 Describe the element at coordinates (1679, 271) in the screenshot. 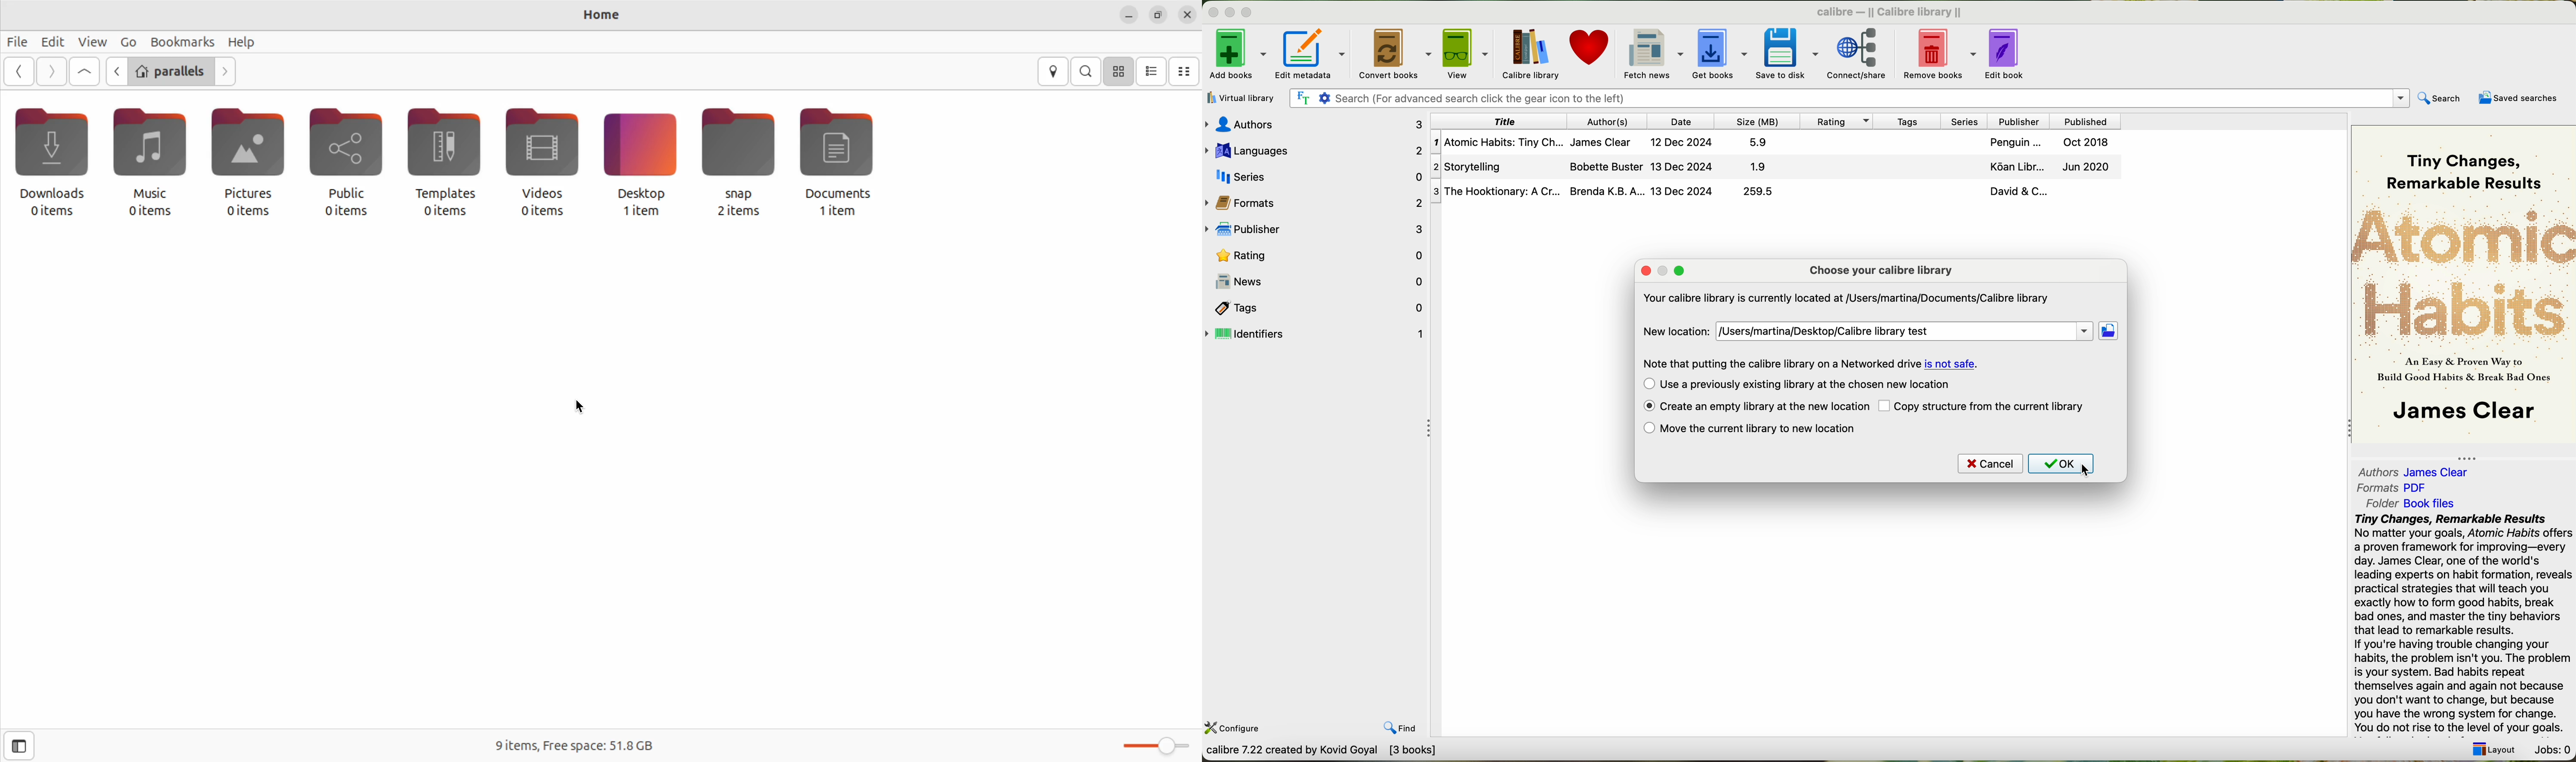

I see `maximize` at that location.